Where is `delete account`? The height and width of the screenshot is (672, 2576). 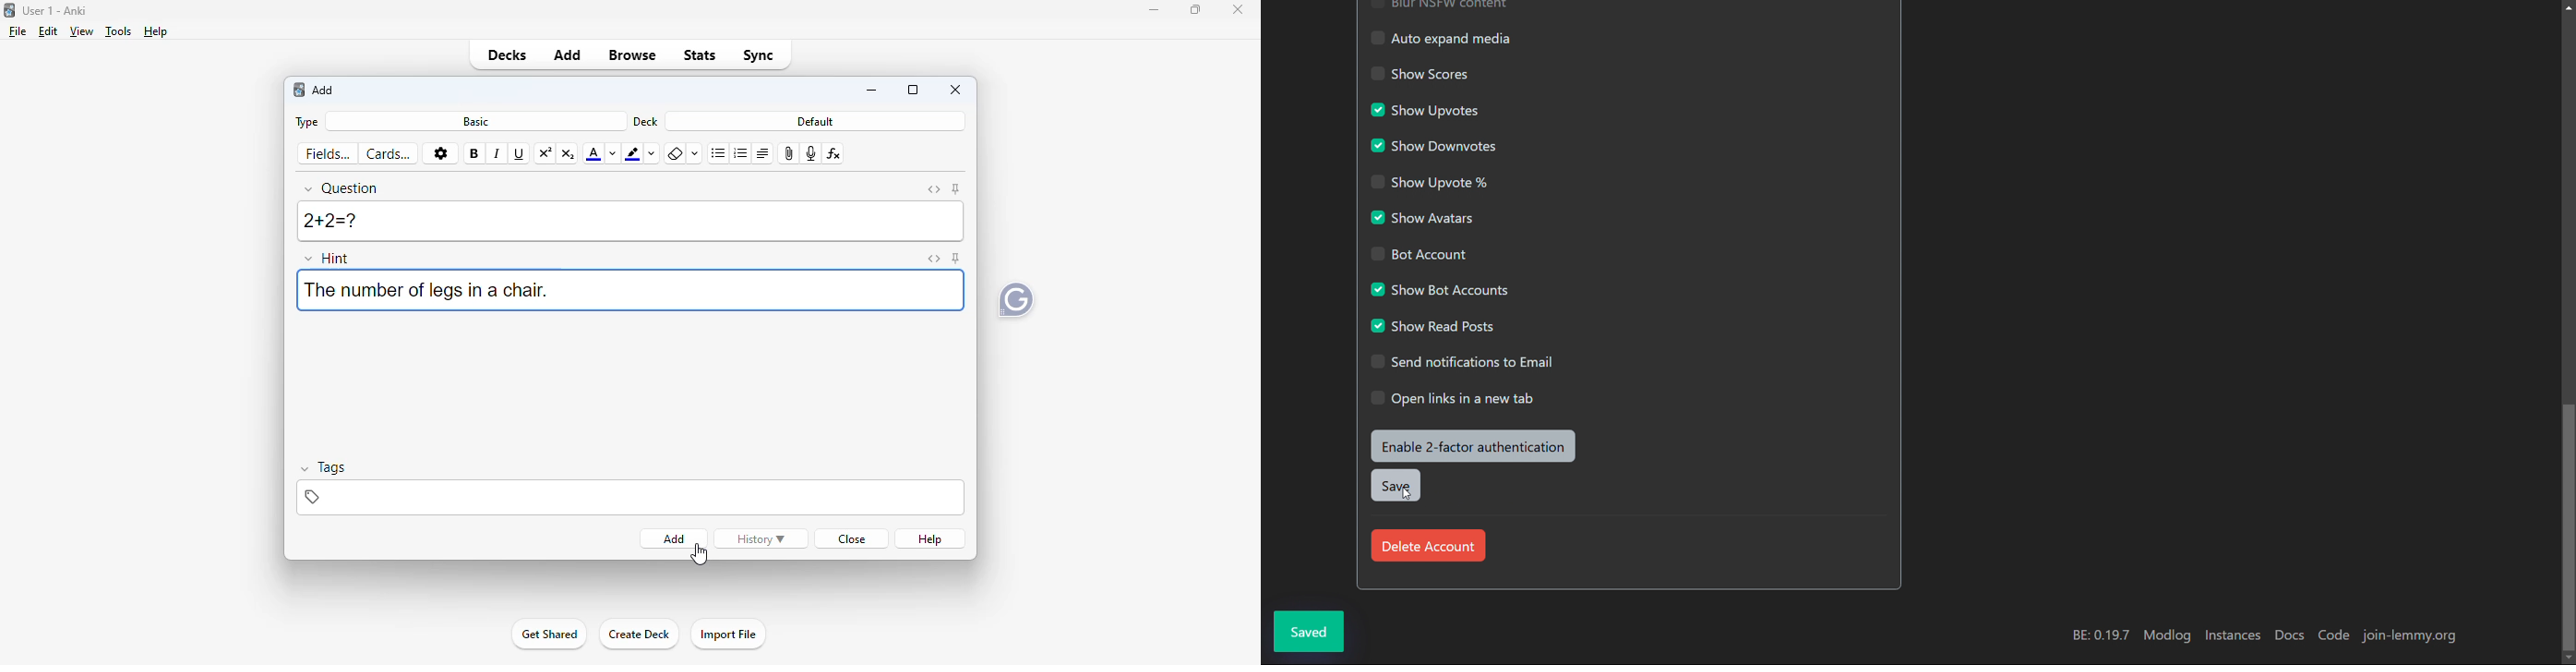
delete account is located at coordinates (1427, 544).